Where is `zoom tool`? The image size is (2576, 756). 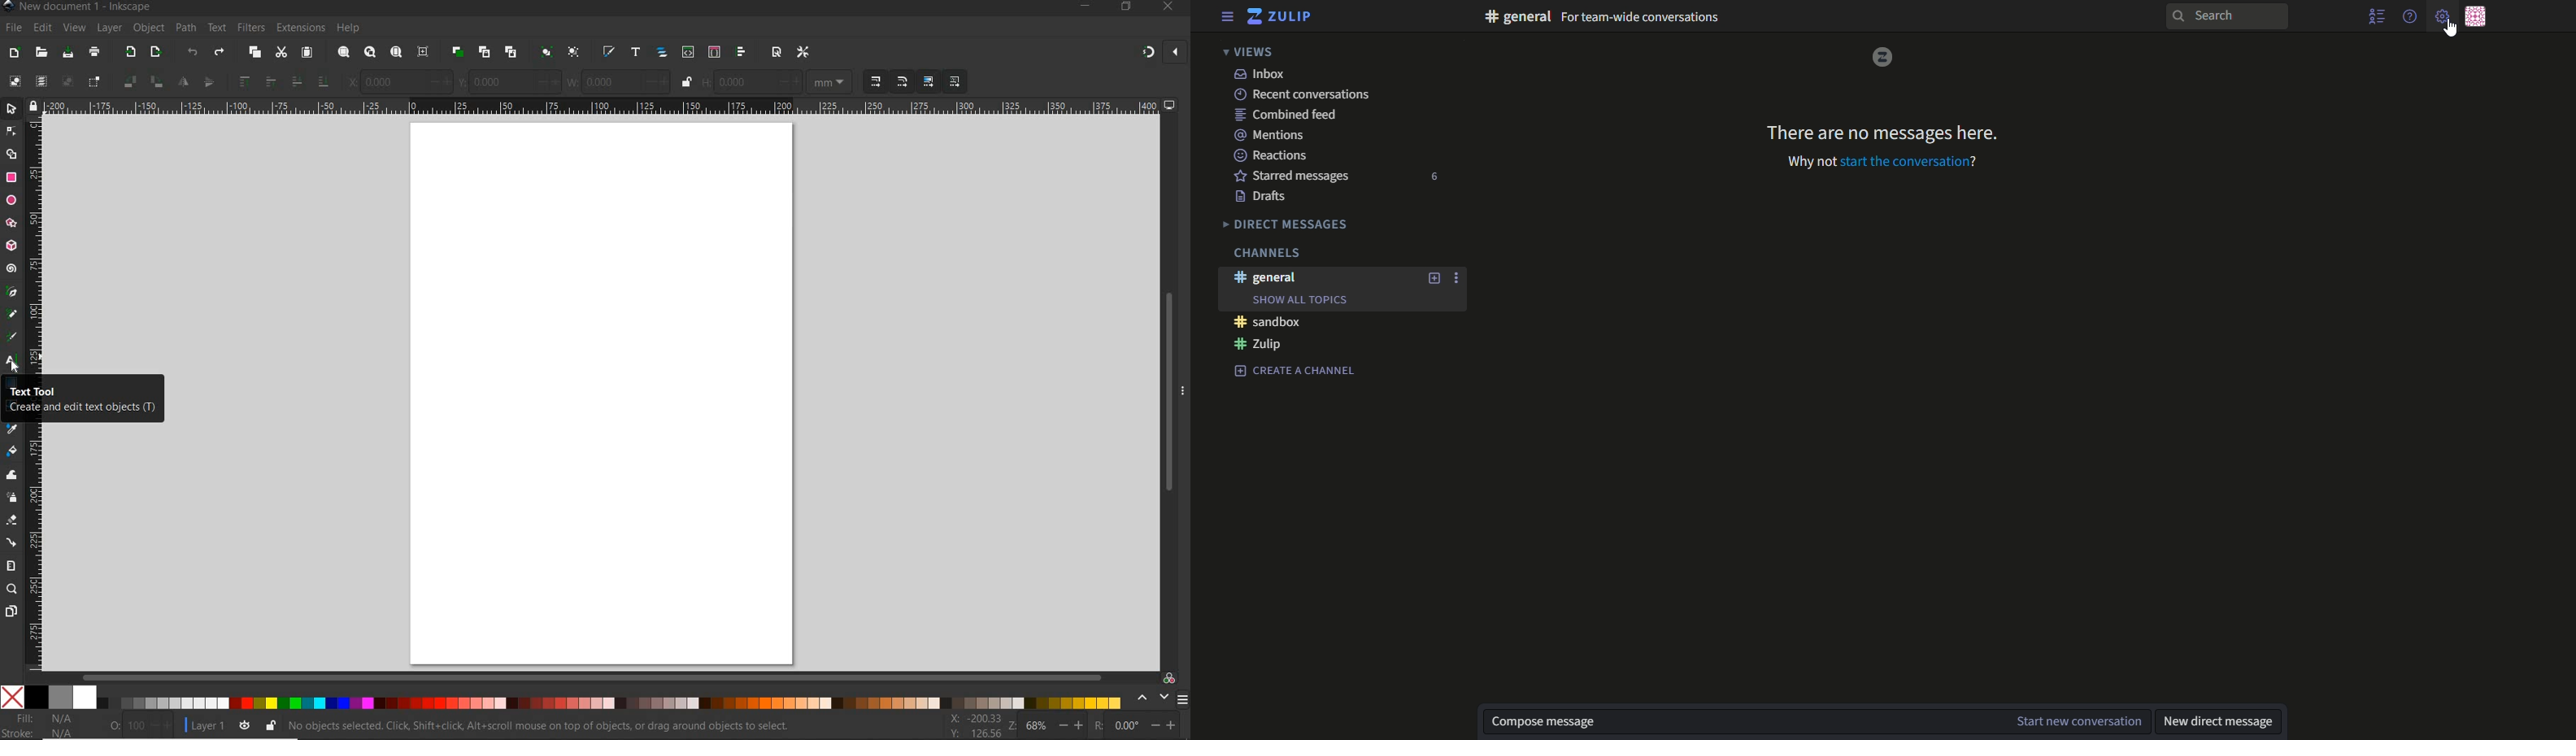
zoom tool is located at coordinates (12, 589).